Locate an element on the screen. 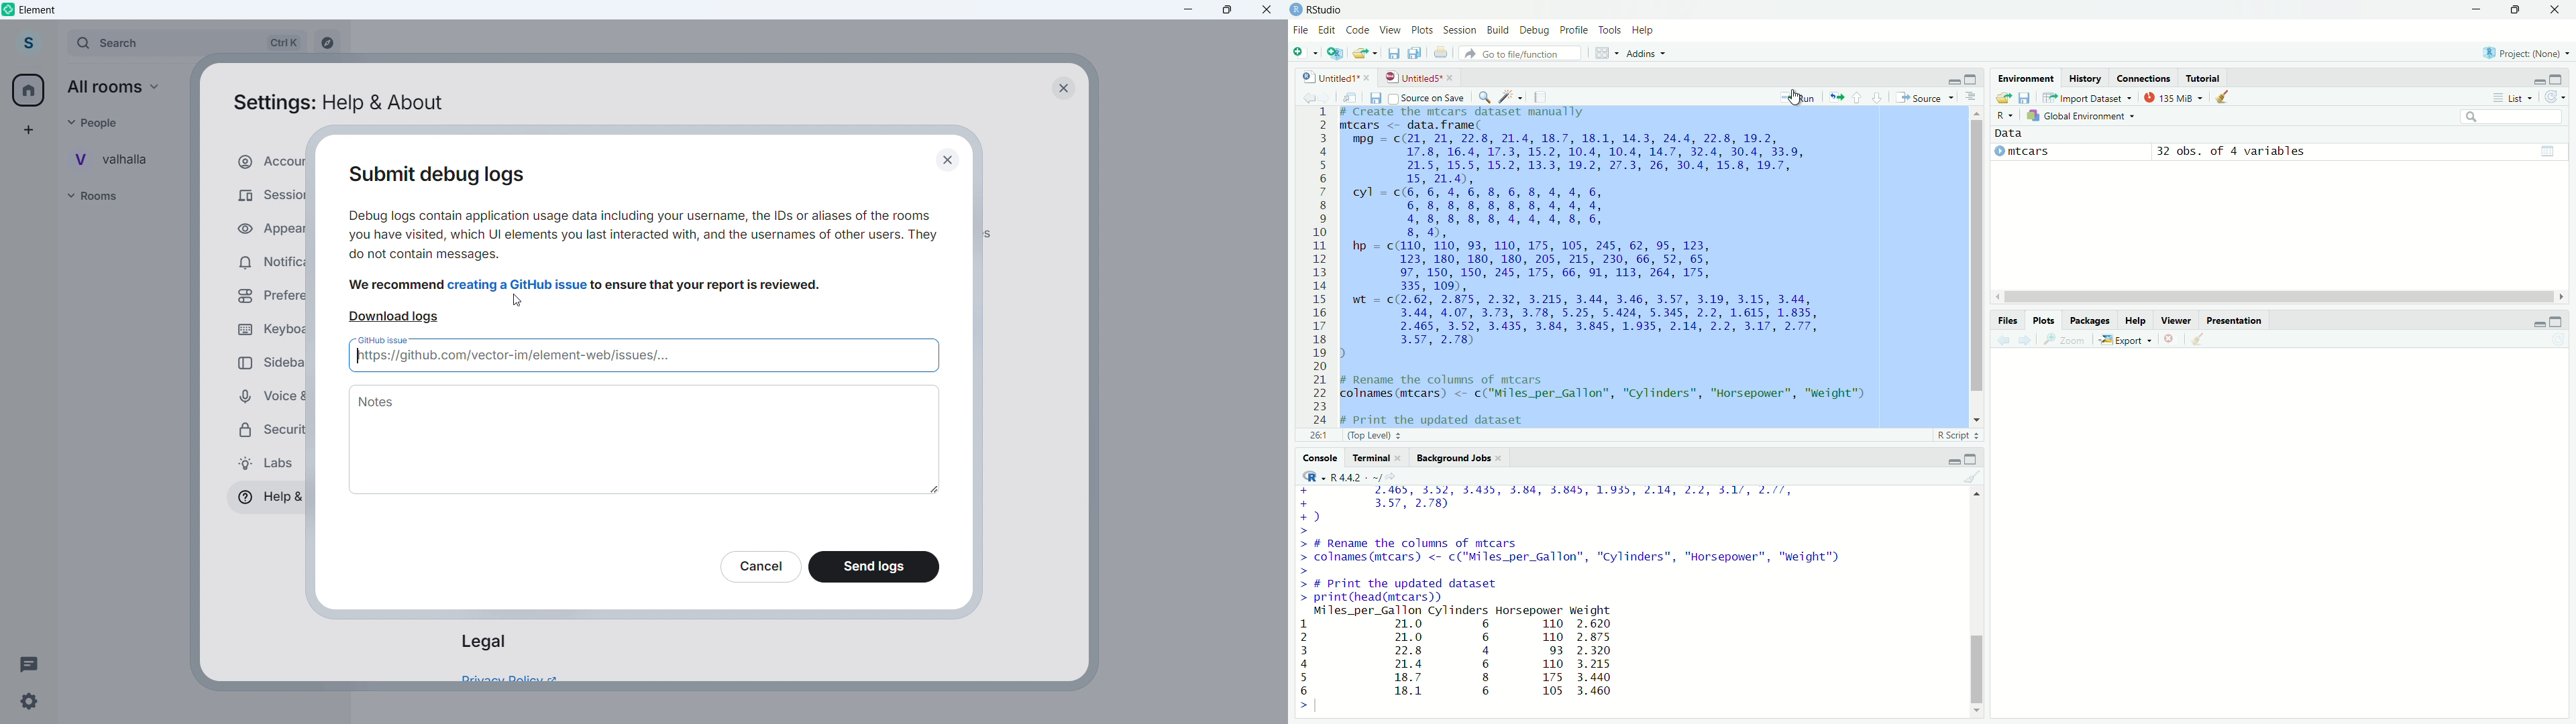  close is located at coordinates (2553, 9).